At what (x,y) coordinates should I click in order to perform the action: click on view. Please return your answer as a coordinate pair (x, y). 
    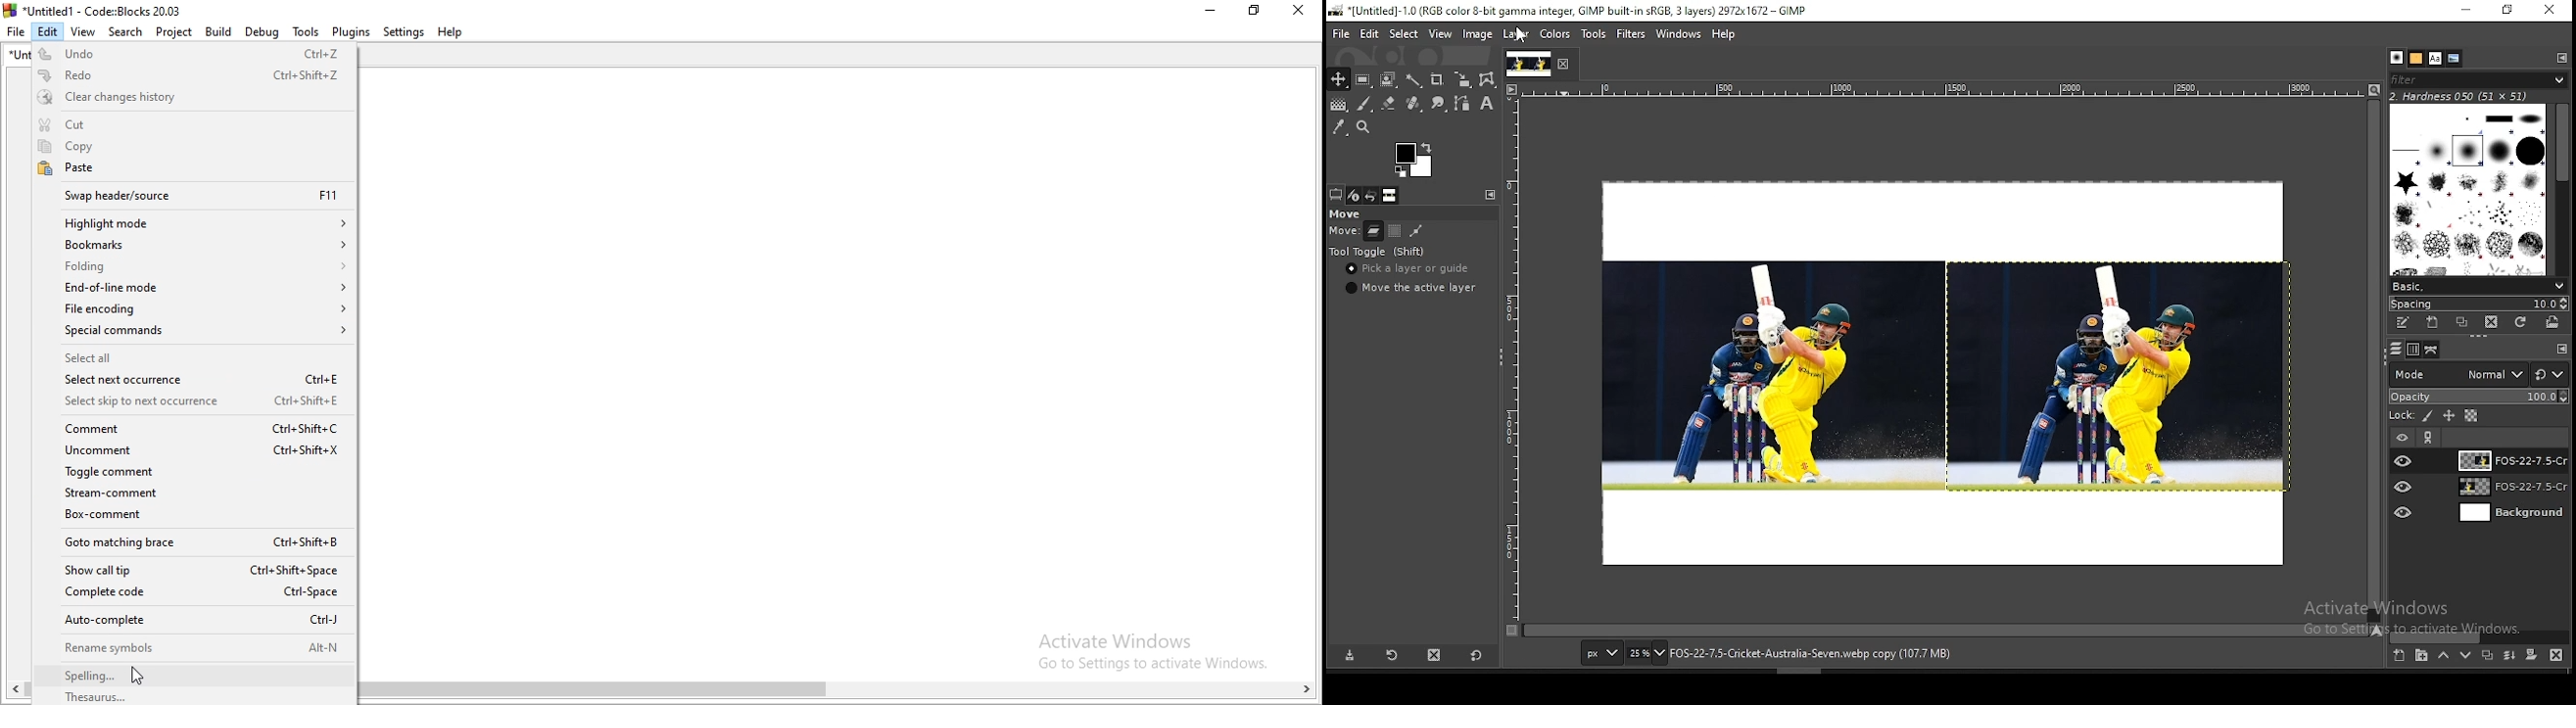
    Looking at the image, I should click on (1439, 33).